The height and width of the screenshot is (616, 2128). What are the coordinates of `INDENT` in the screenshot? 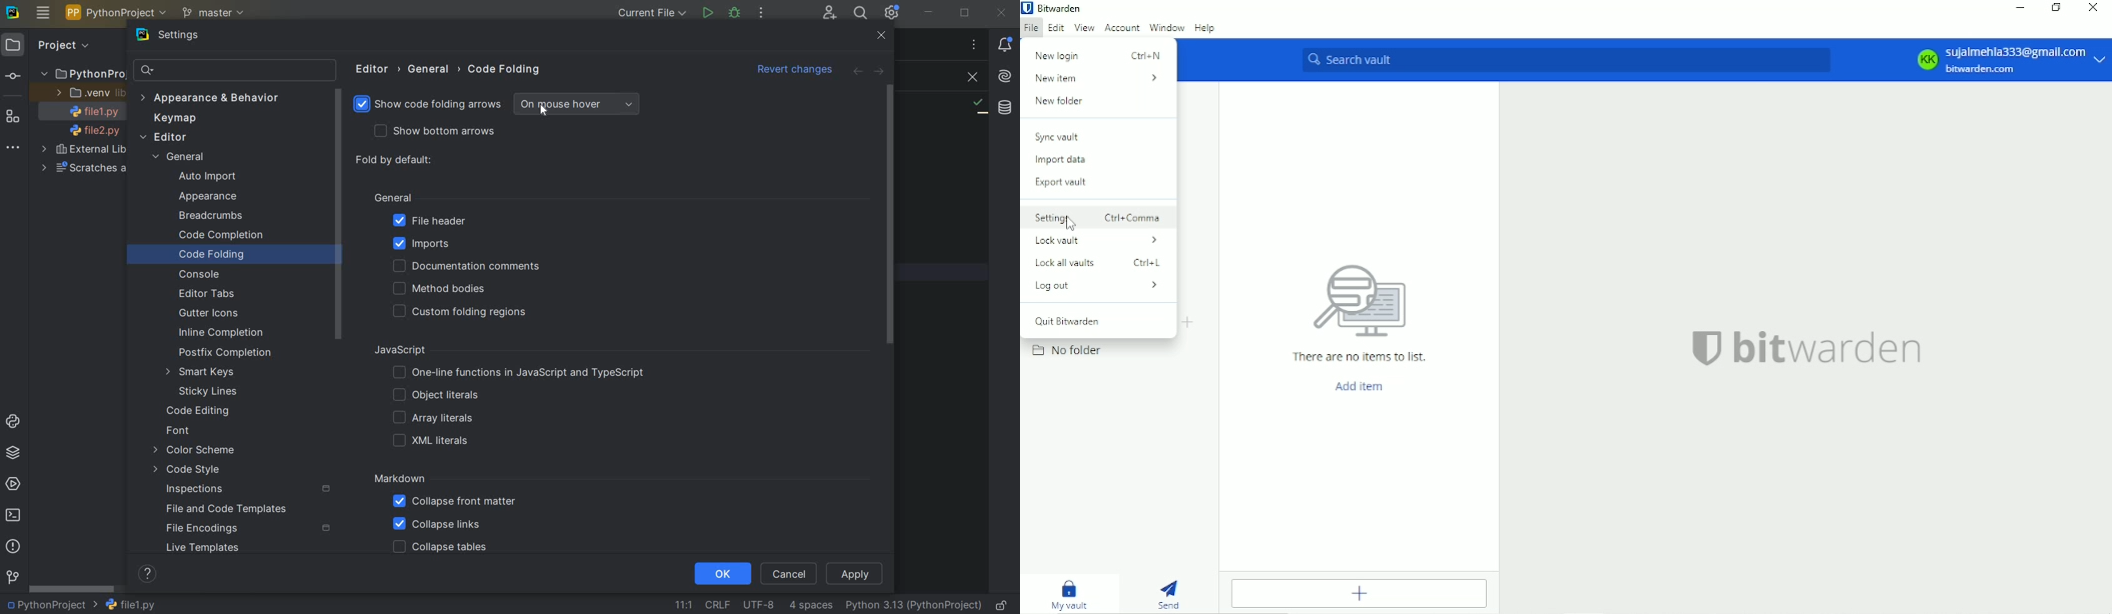 It's located at (810, 606).